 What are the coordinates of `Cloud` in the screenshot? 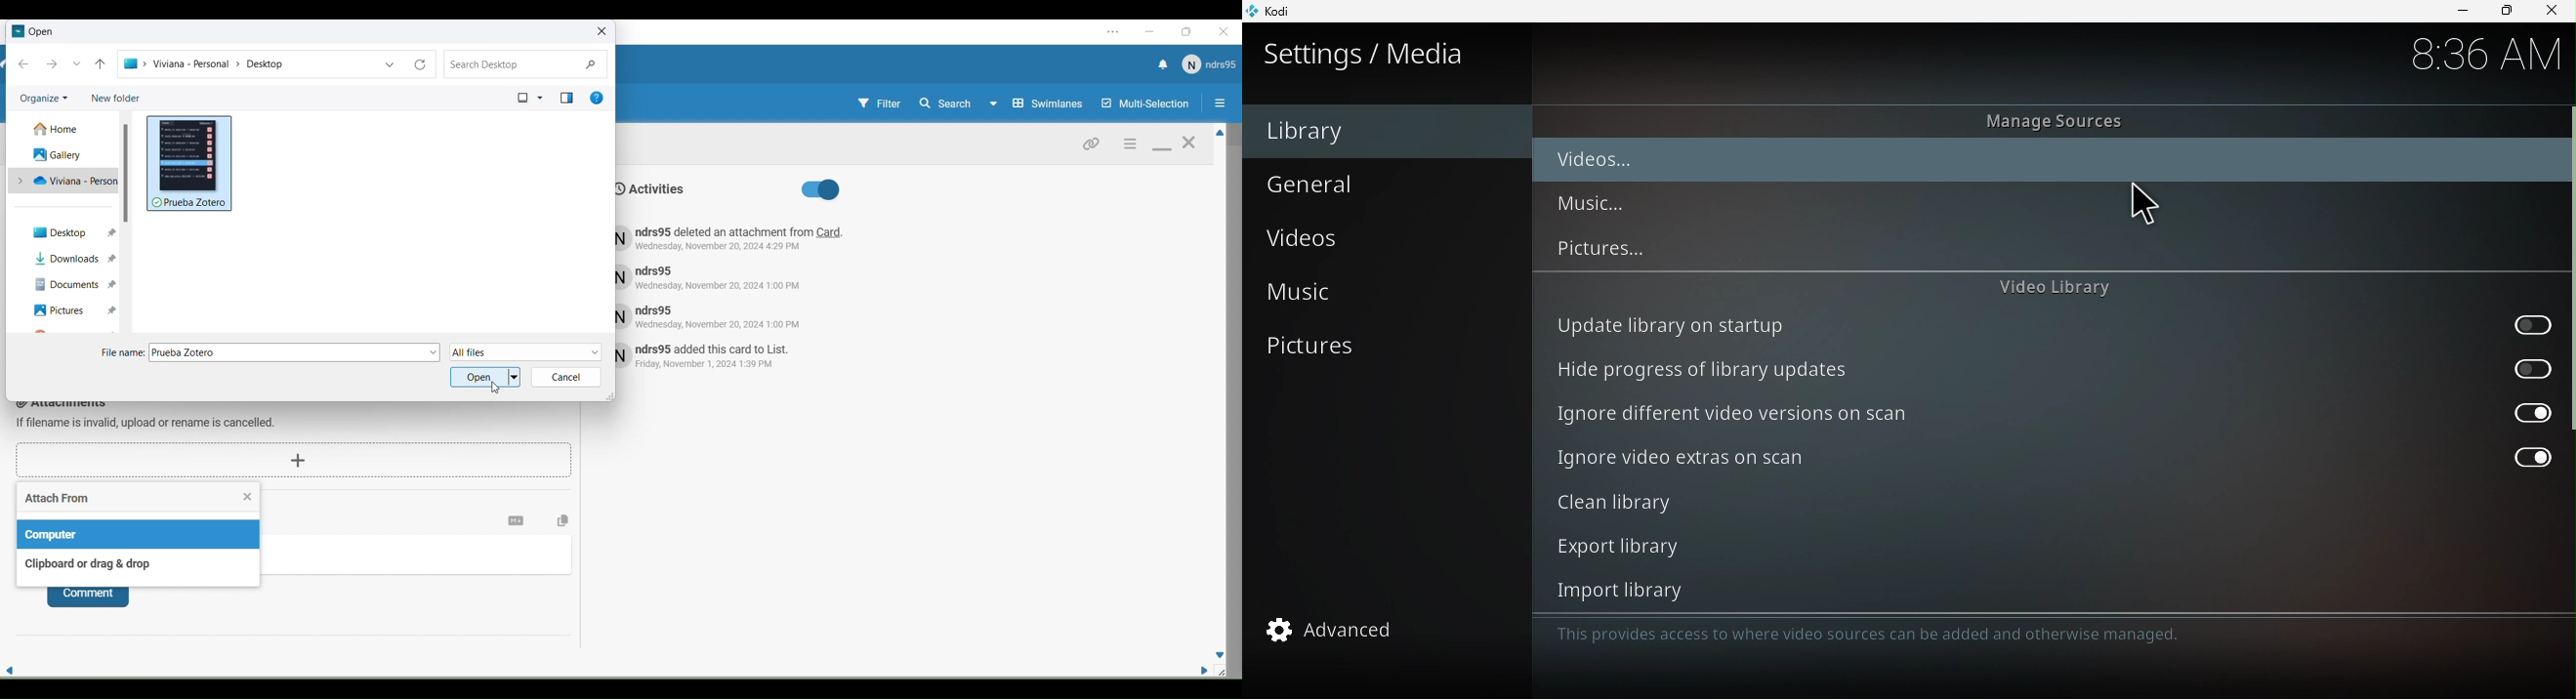 It's located at (67, 182).